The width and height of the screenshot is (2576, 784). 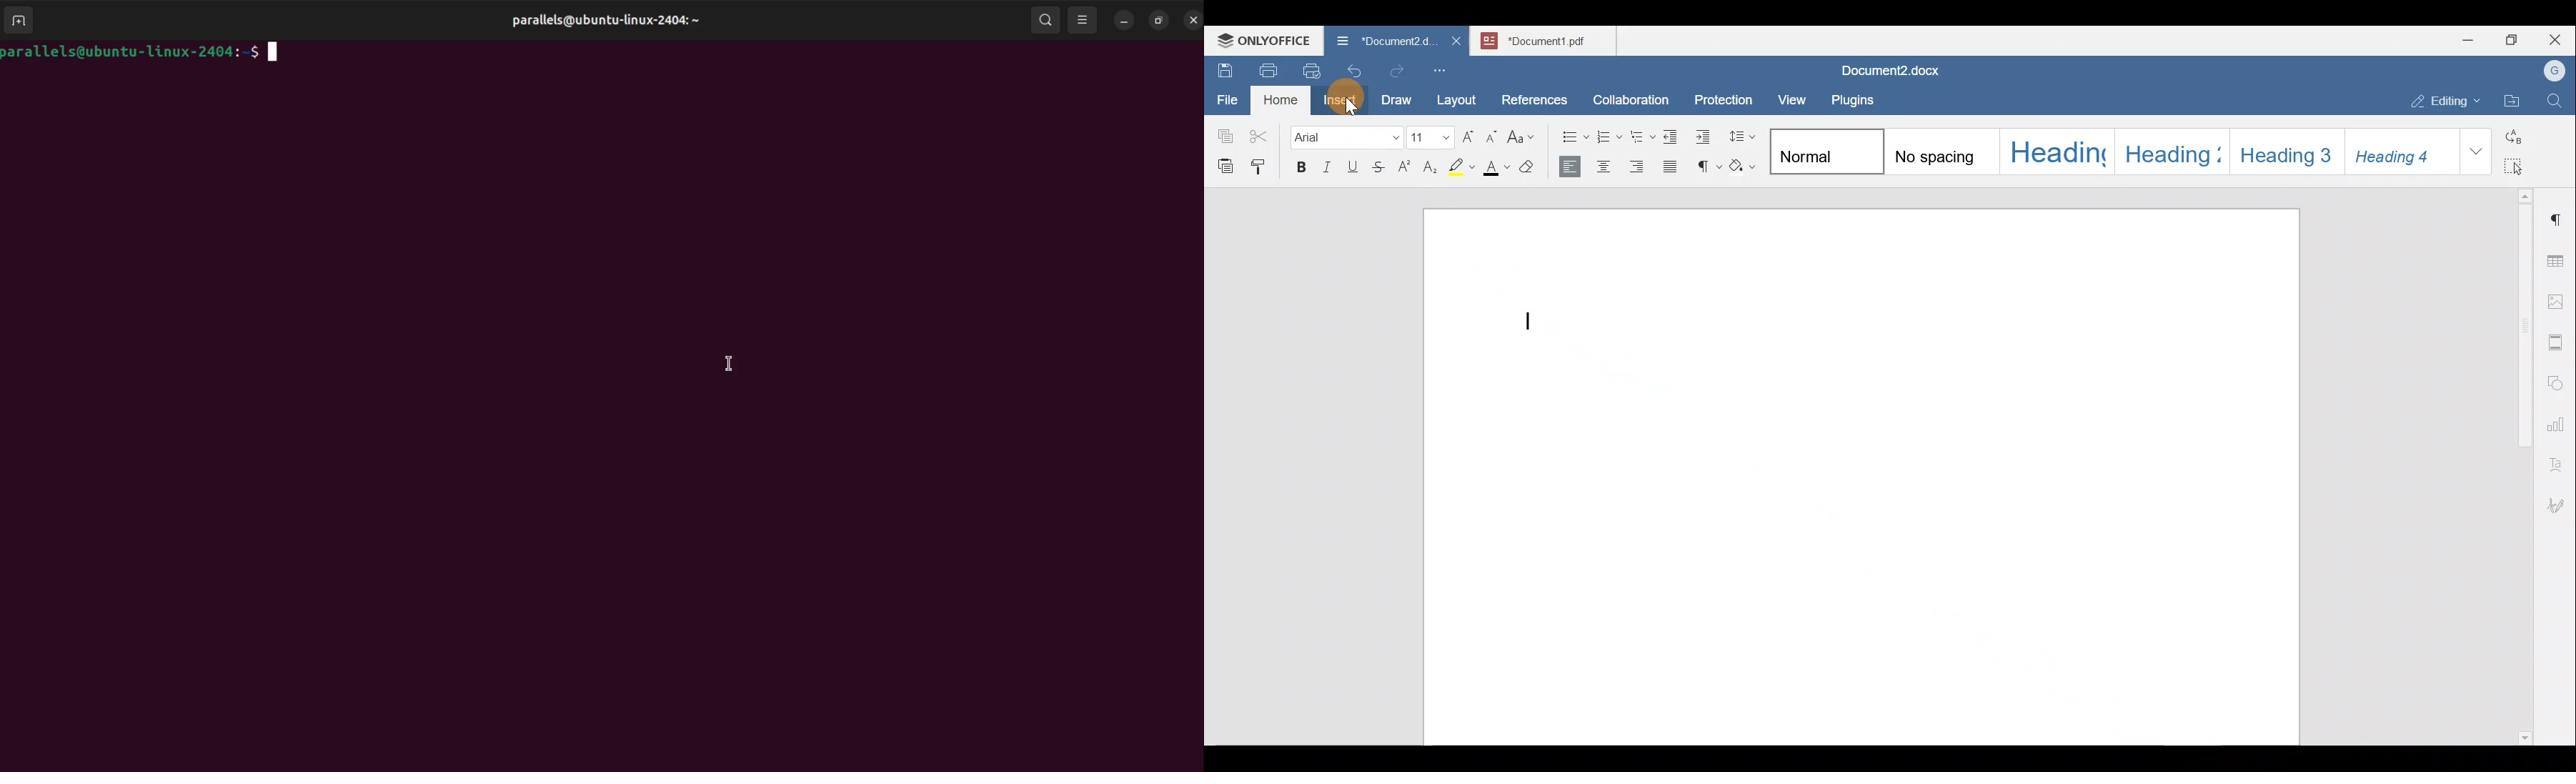 I want to click on Print file, so click(x=1265, y=68).